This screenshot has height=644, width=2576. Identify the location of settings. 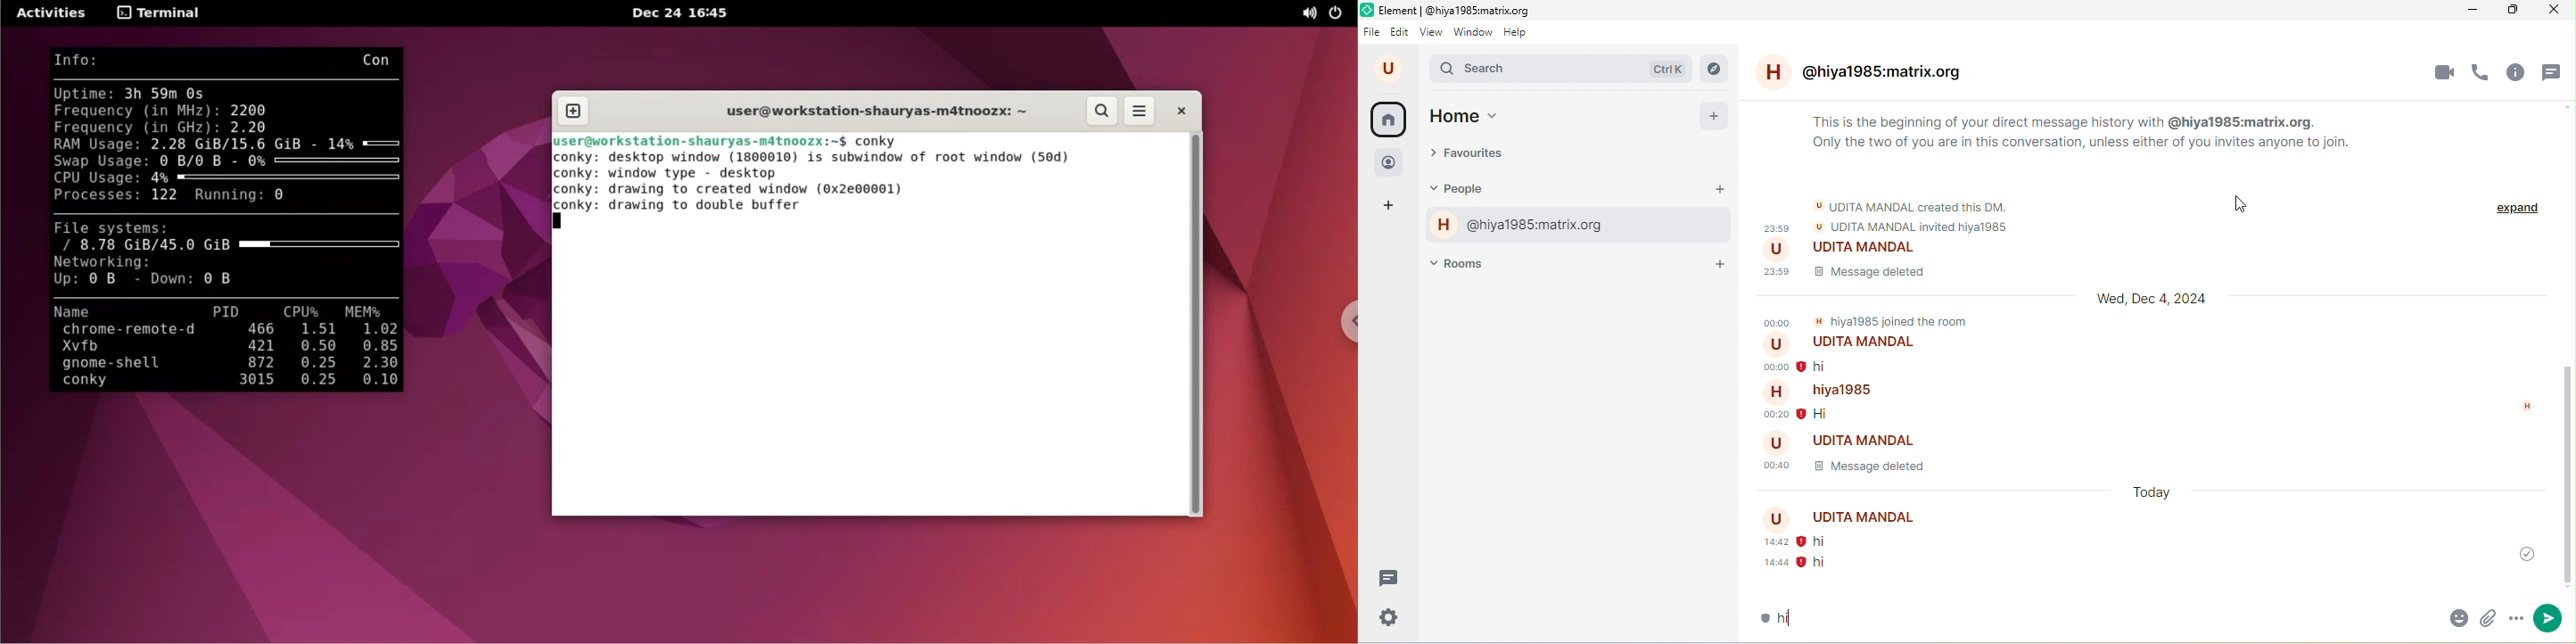
(1390, 616).